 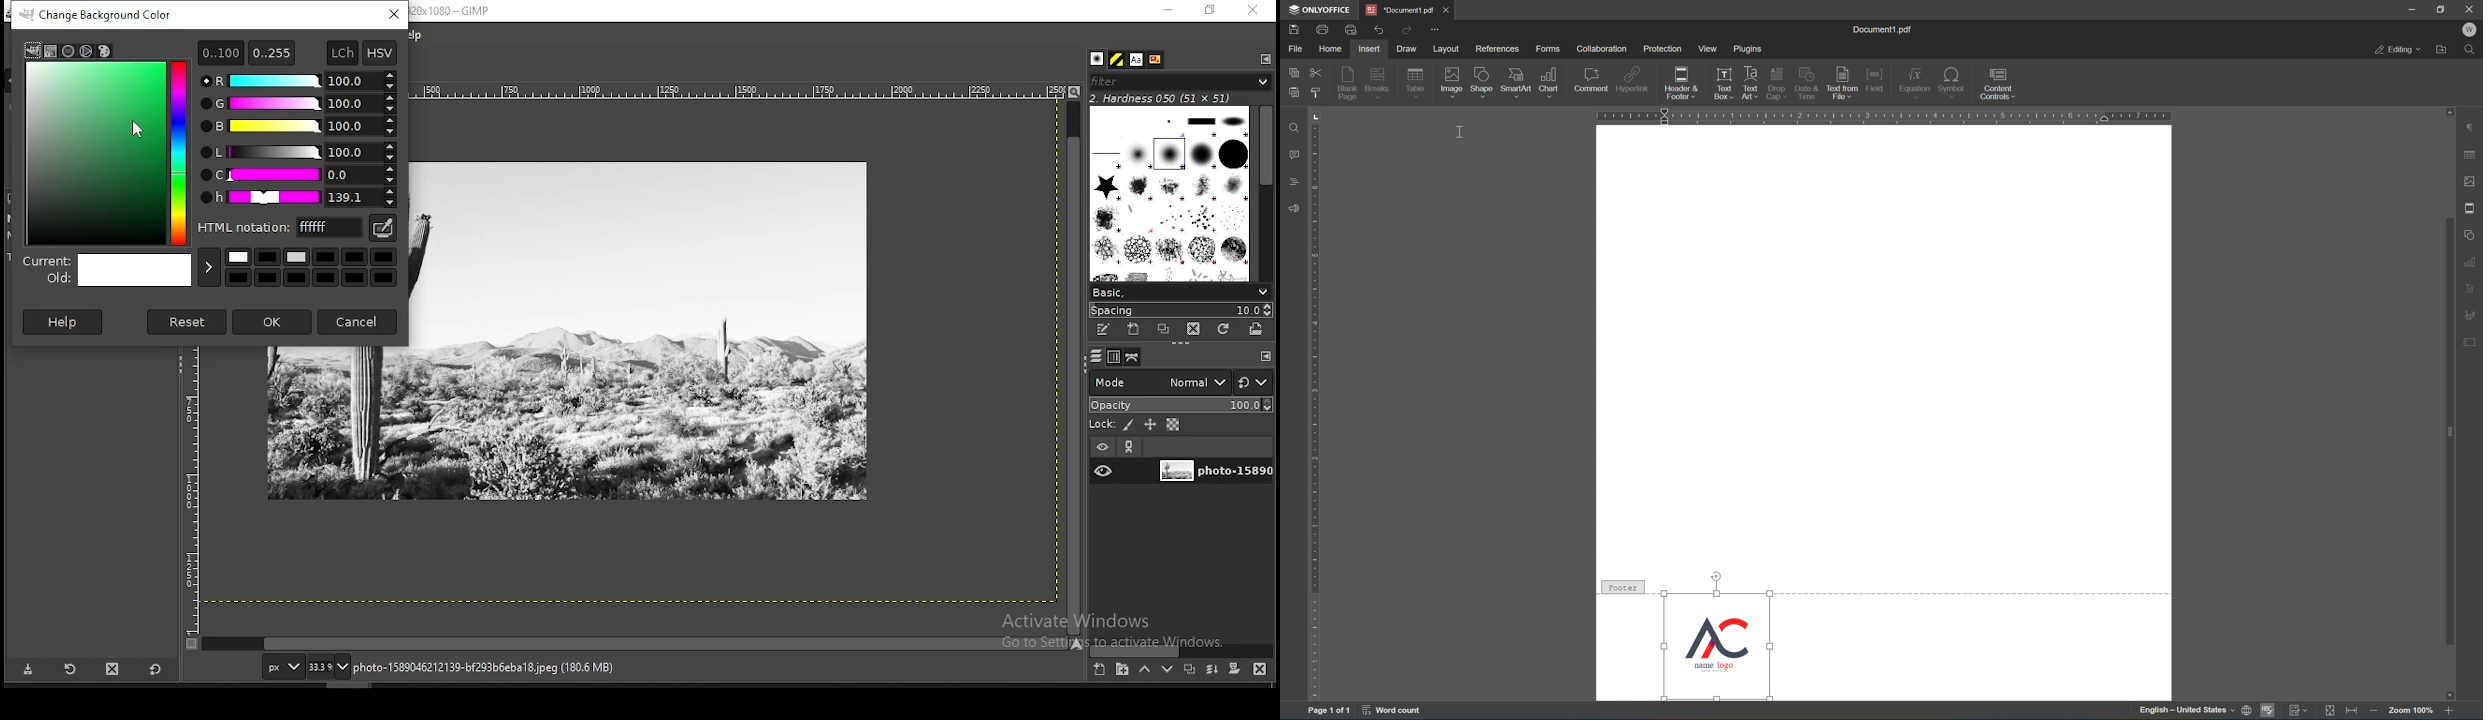 I want to click on close, so click(x=2471, y=10).